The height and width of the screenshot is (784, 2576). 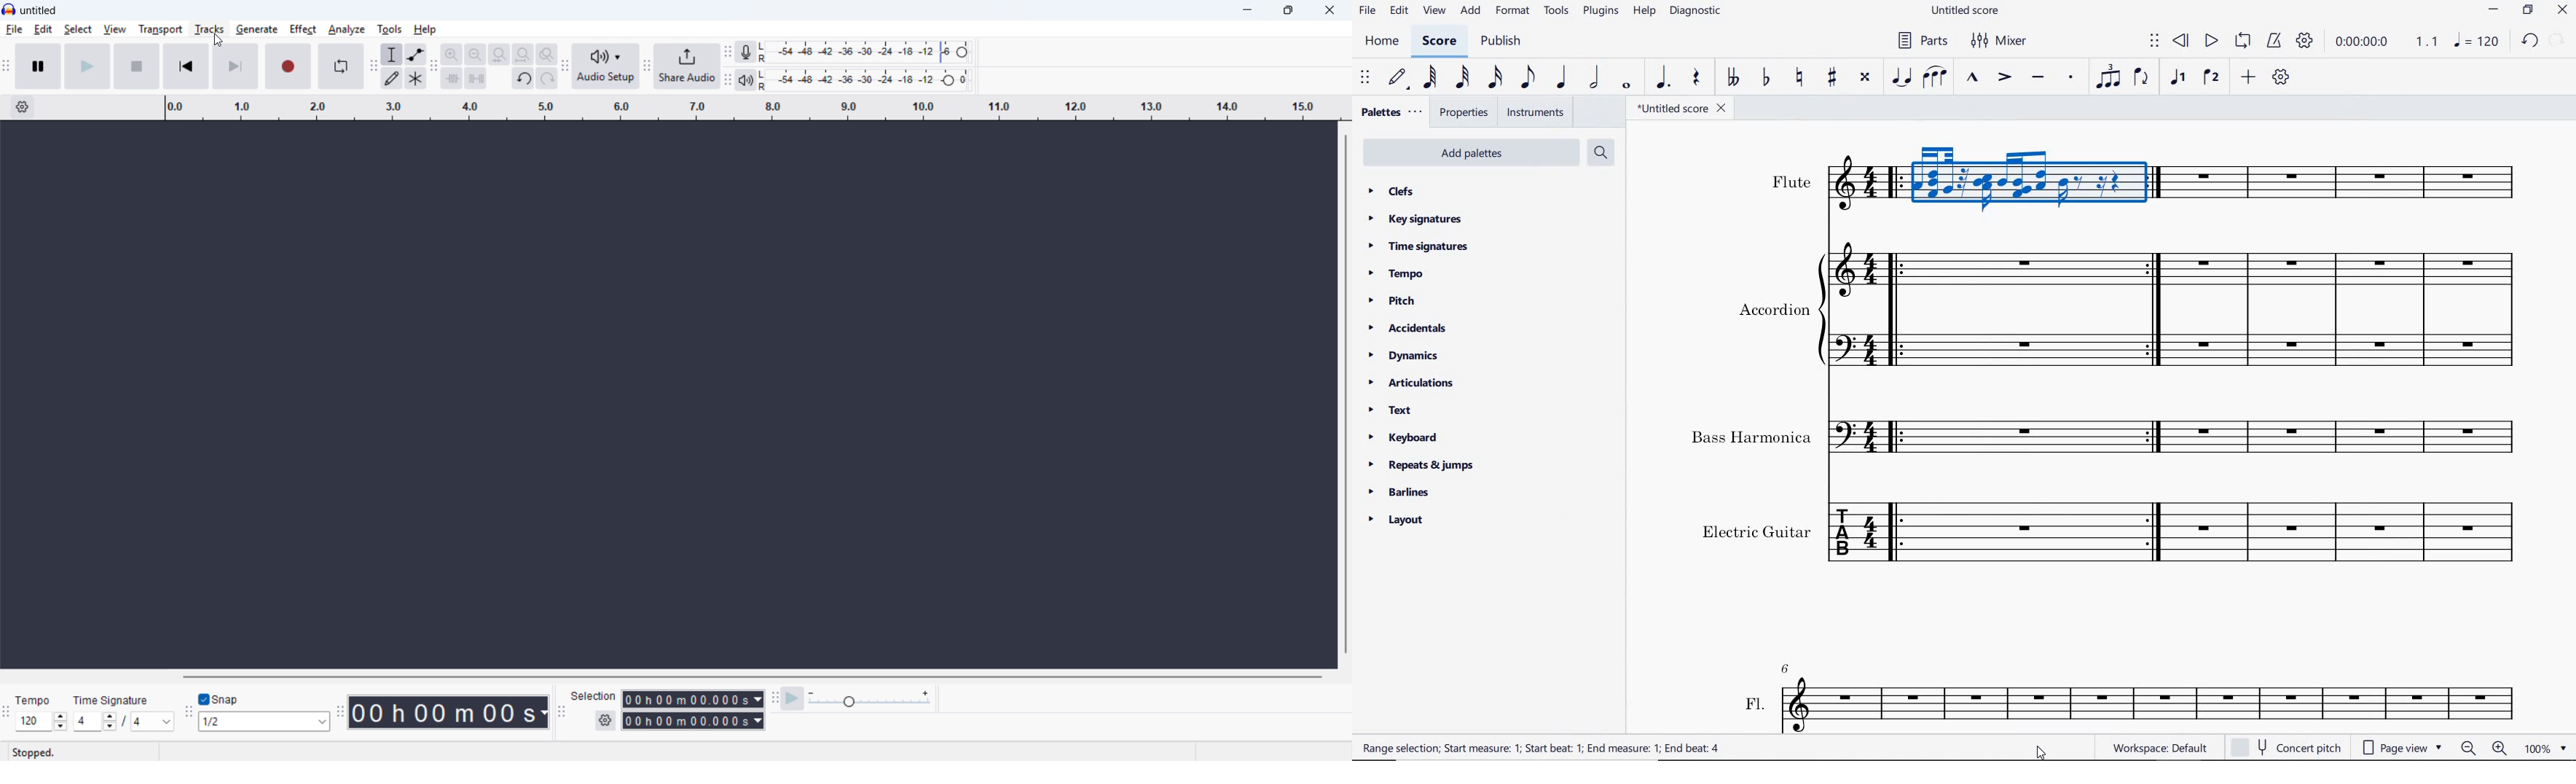 I want to click on Play , so click(x=89, y=66).